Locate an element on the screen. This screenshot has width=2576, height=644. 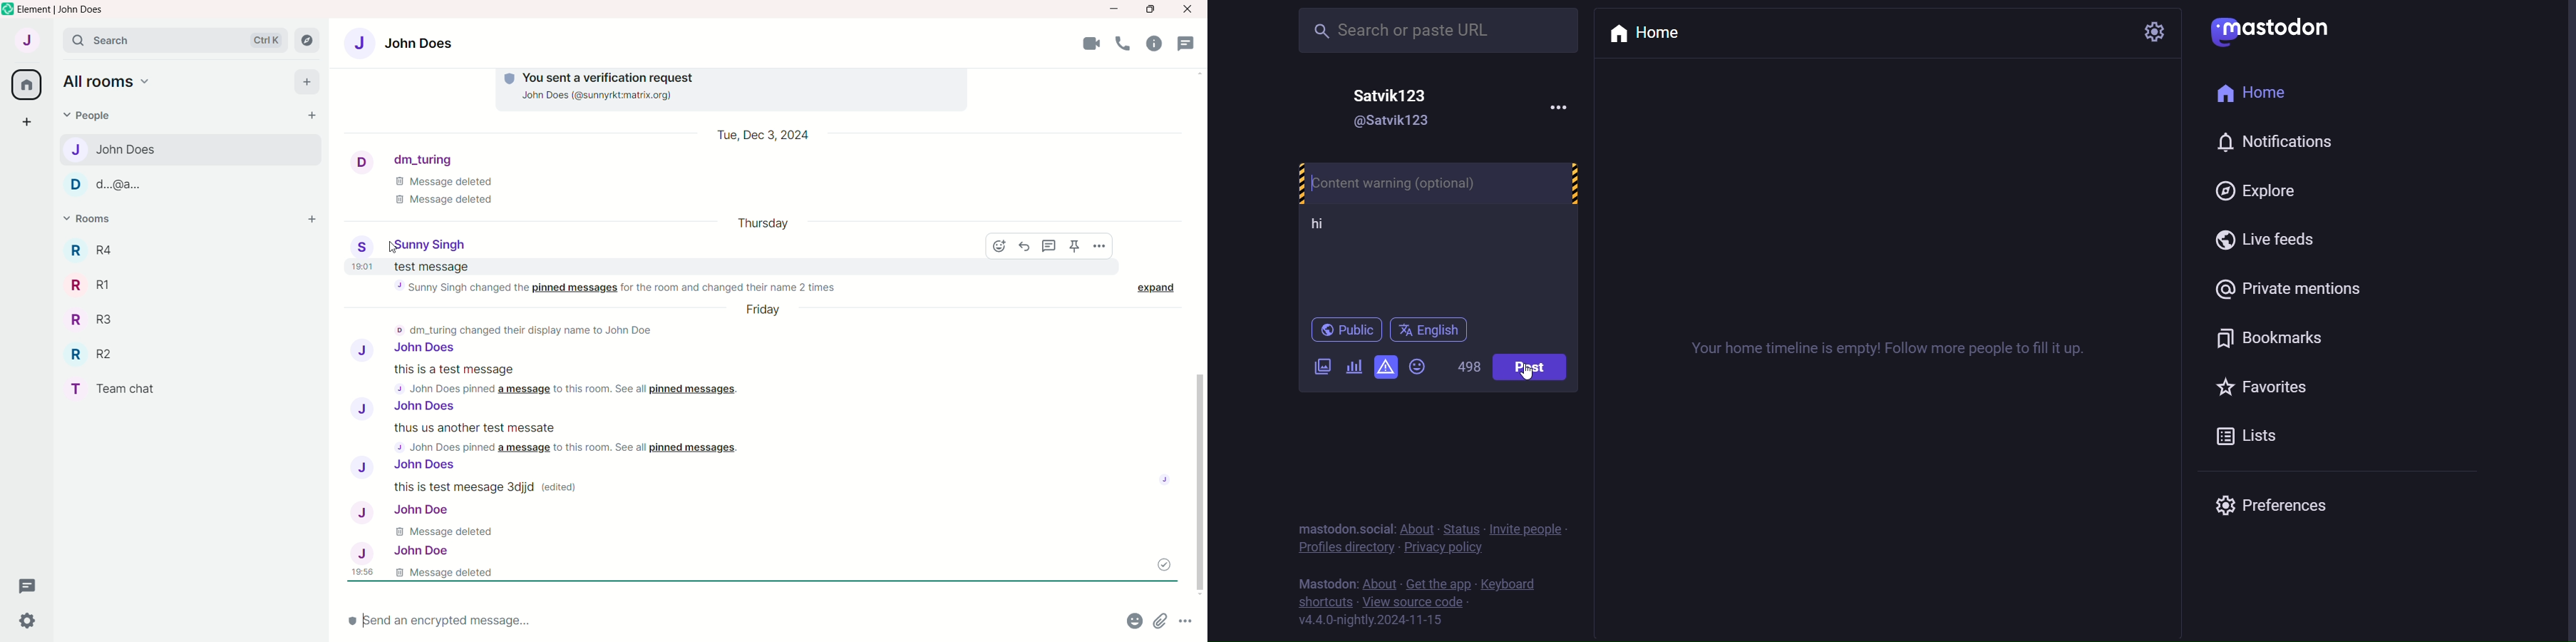
attachement is located at coordinates (1161, 621).